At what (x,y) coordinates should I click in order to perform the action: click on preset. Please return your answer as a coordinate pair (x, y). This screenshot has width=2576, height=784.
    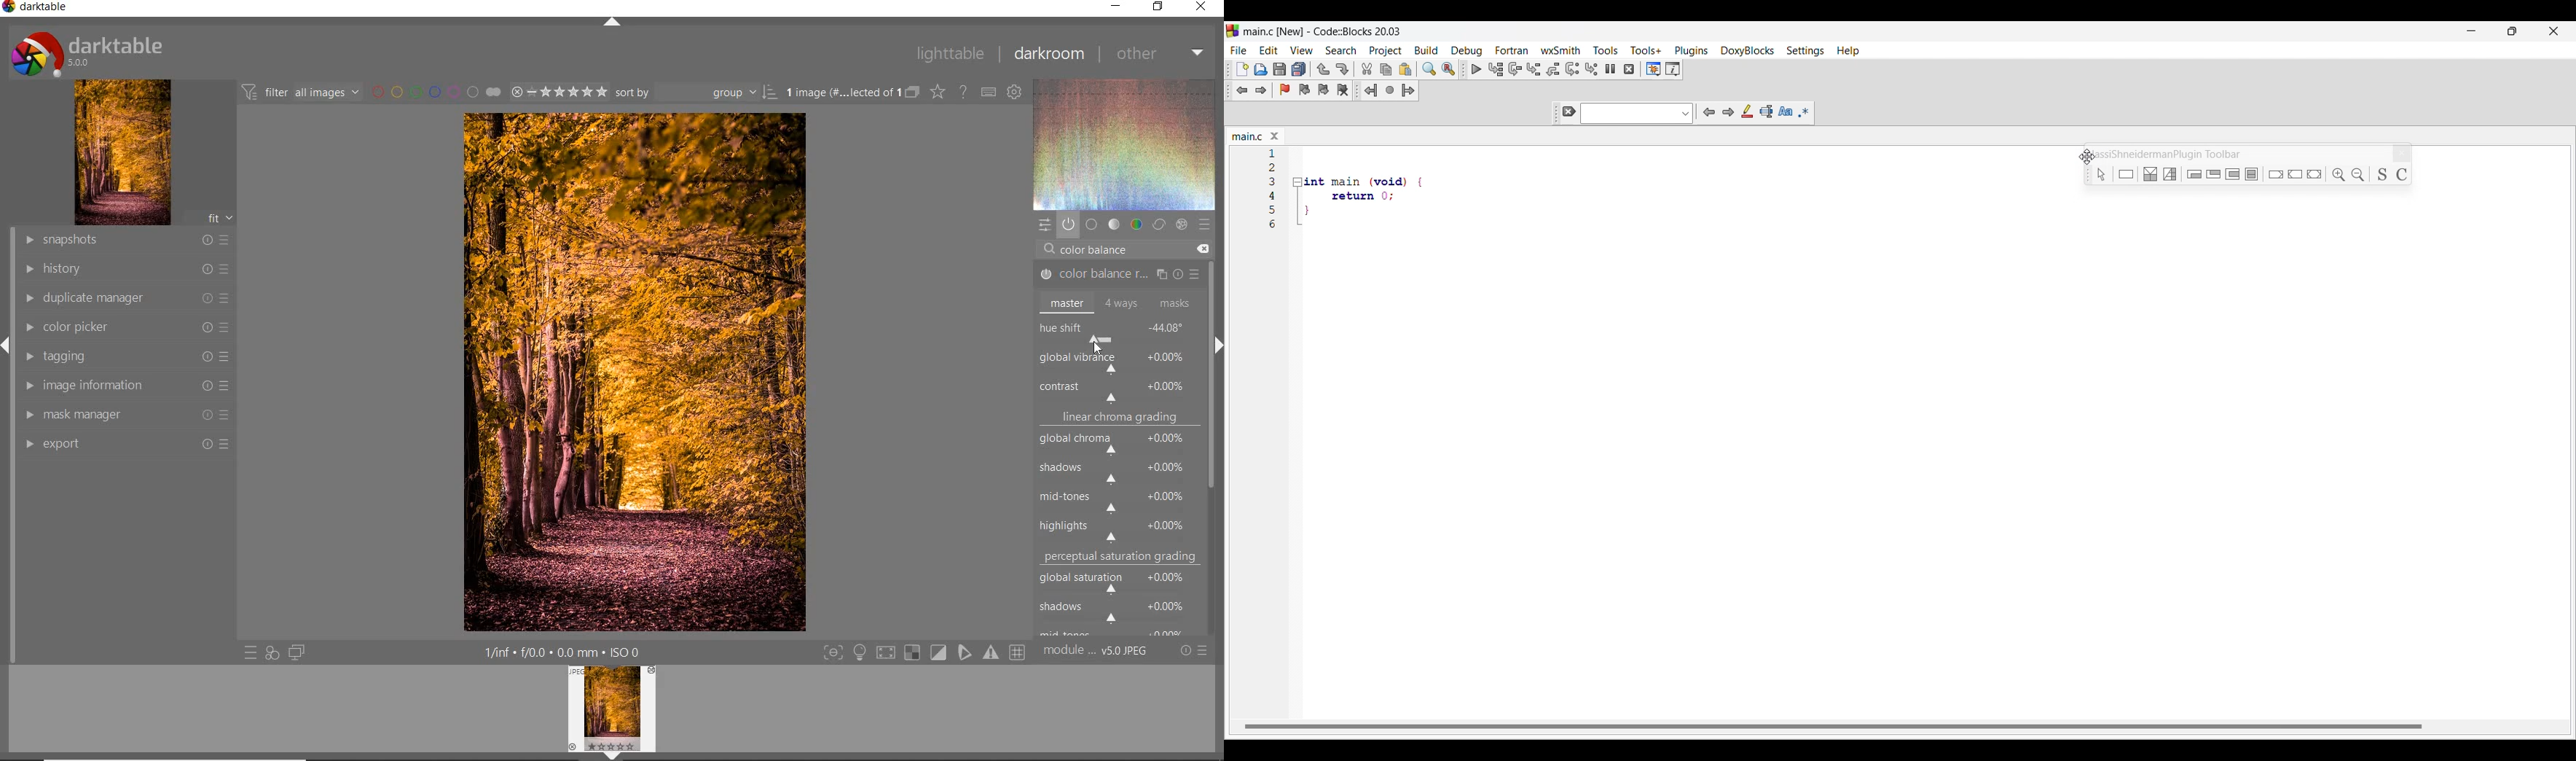
    Looking at the image, I should click on (1203, 224).